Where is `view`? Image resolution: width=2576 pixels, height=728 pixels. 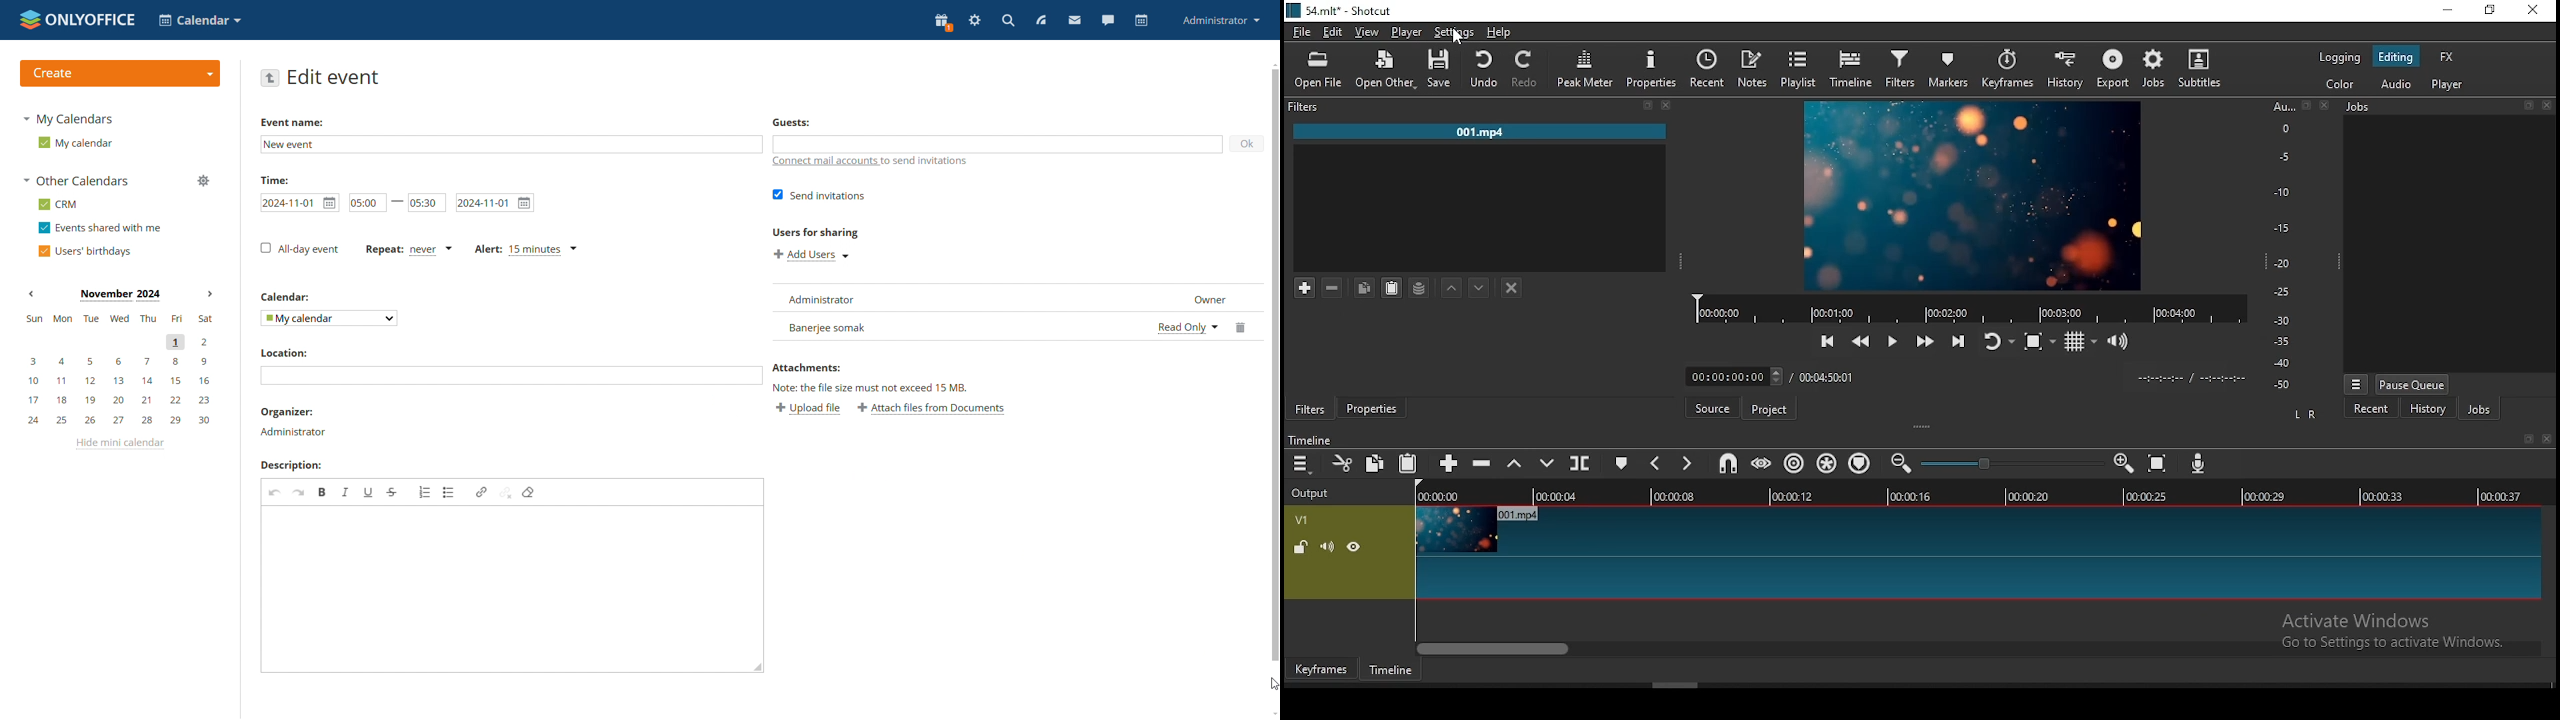 view is located at coordinates (1369, 34).